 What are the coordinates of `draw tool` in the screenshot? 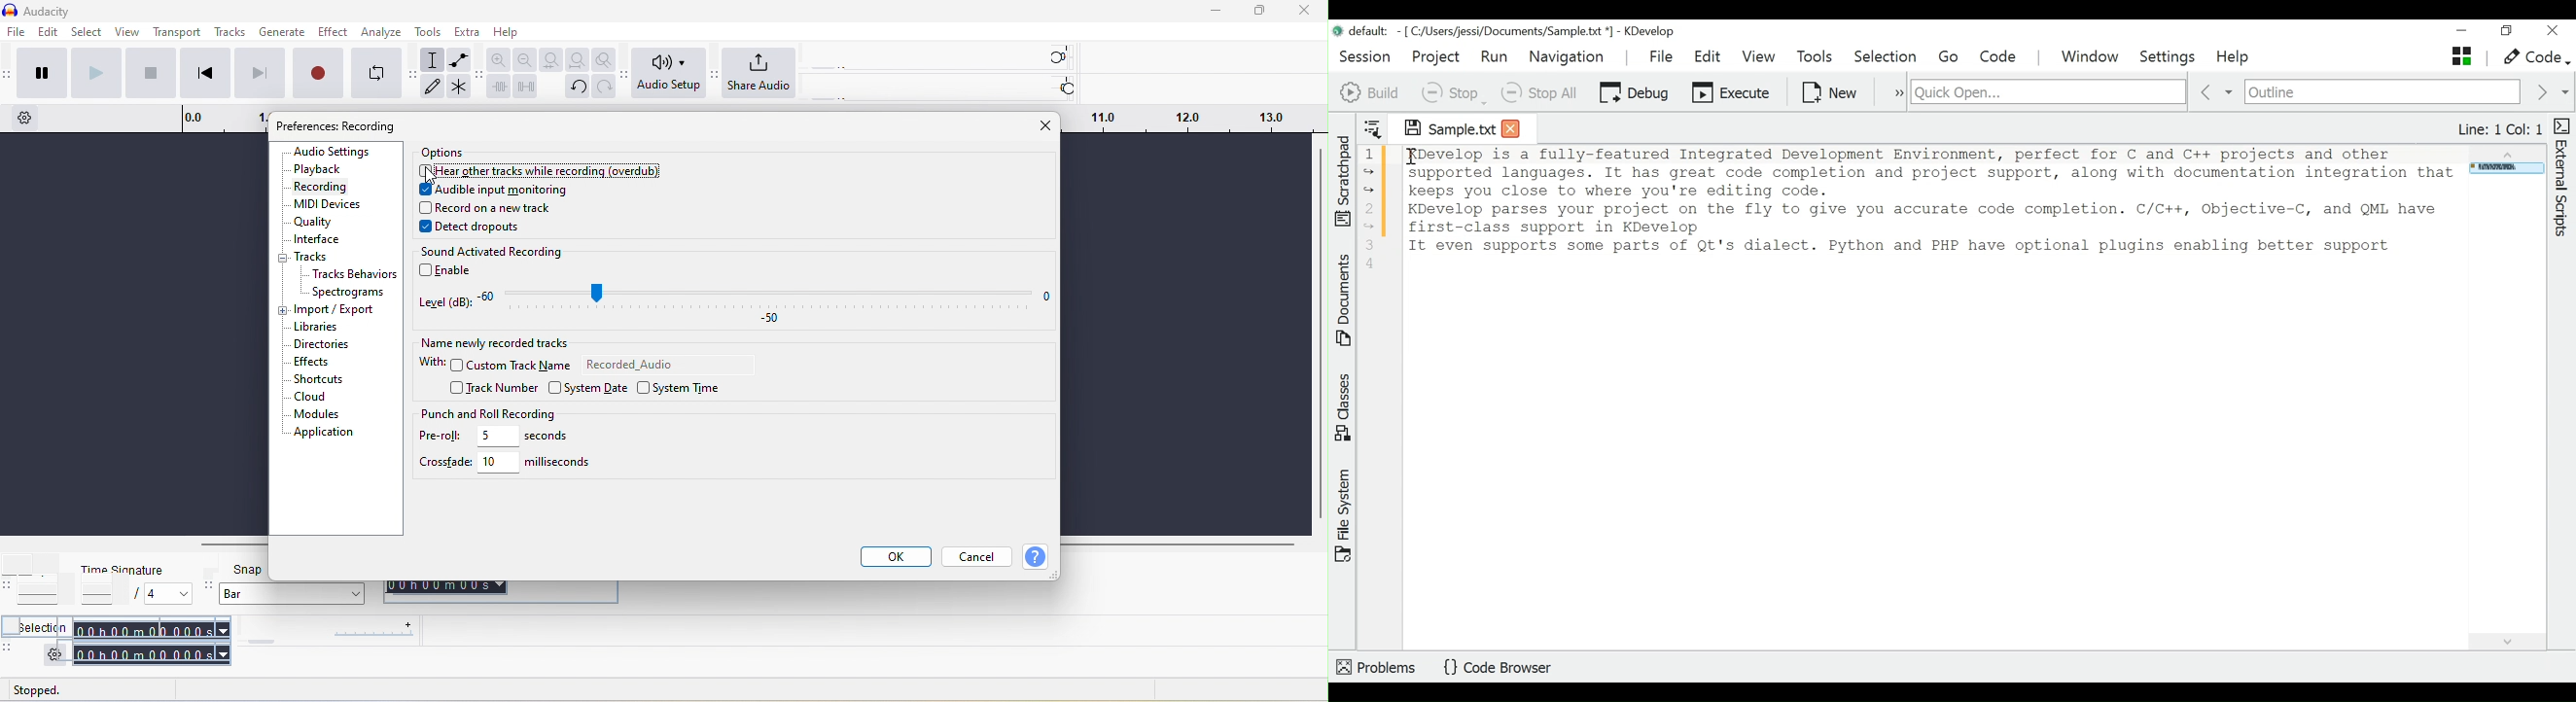 It's located at (433, 86).